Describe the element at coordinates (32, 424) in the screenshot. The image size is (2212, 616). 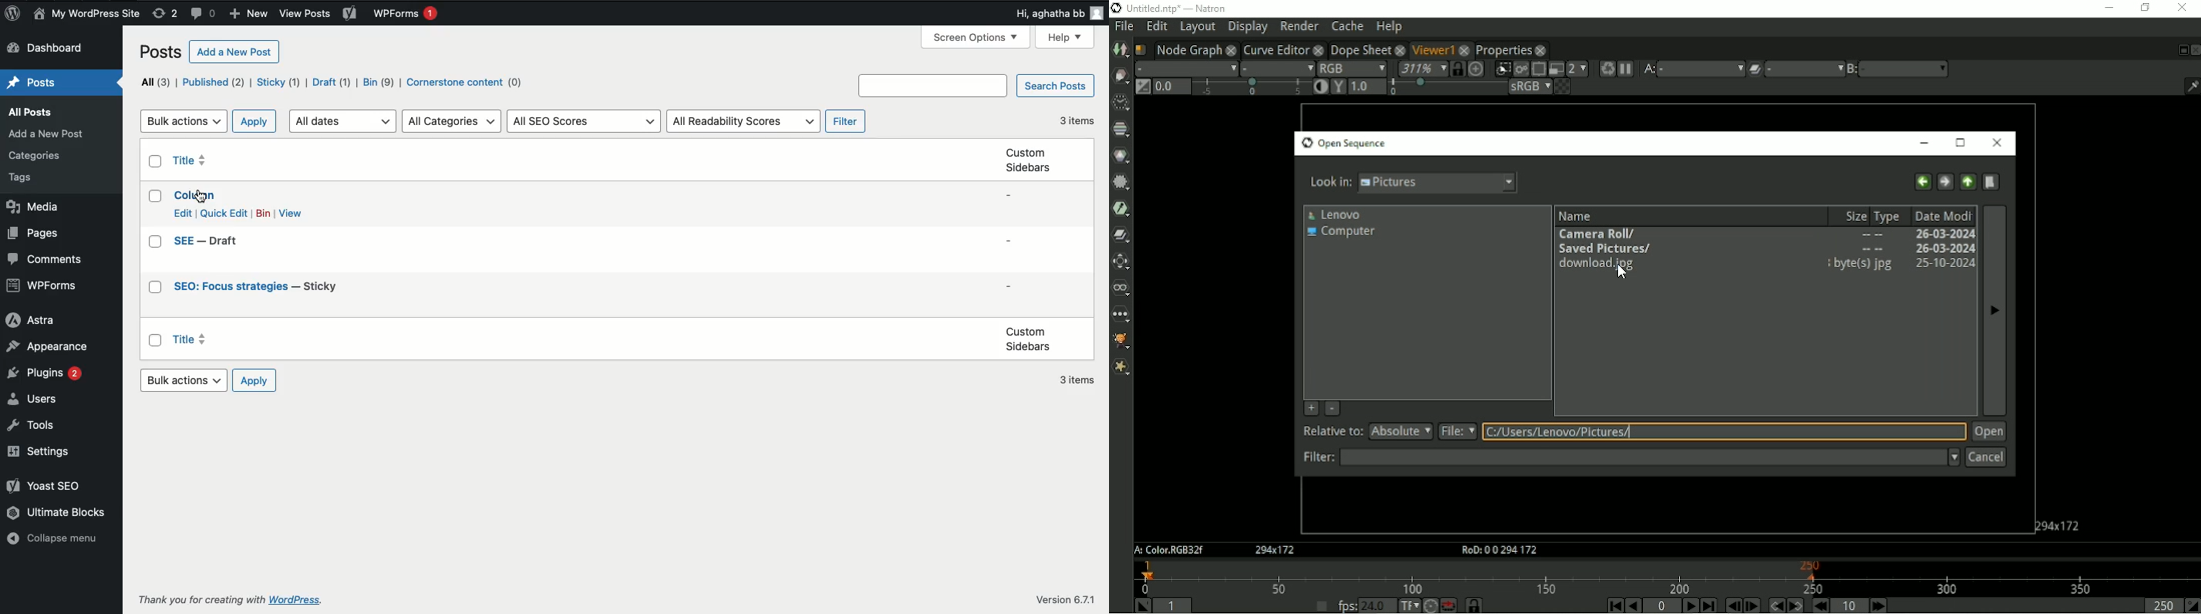
I see `Tools` at that location.